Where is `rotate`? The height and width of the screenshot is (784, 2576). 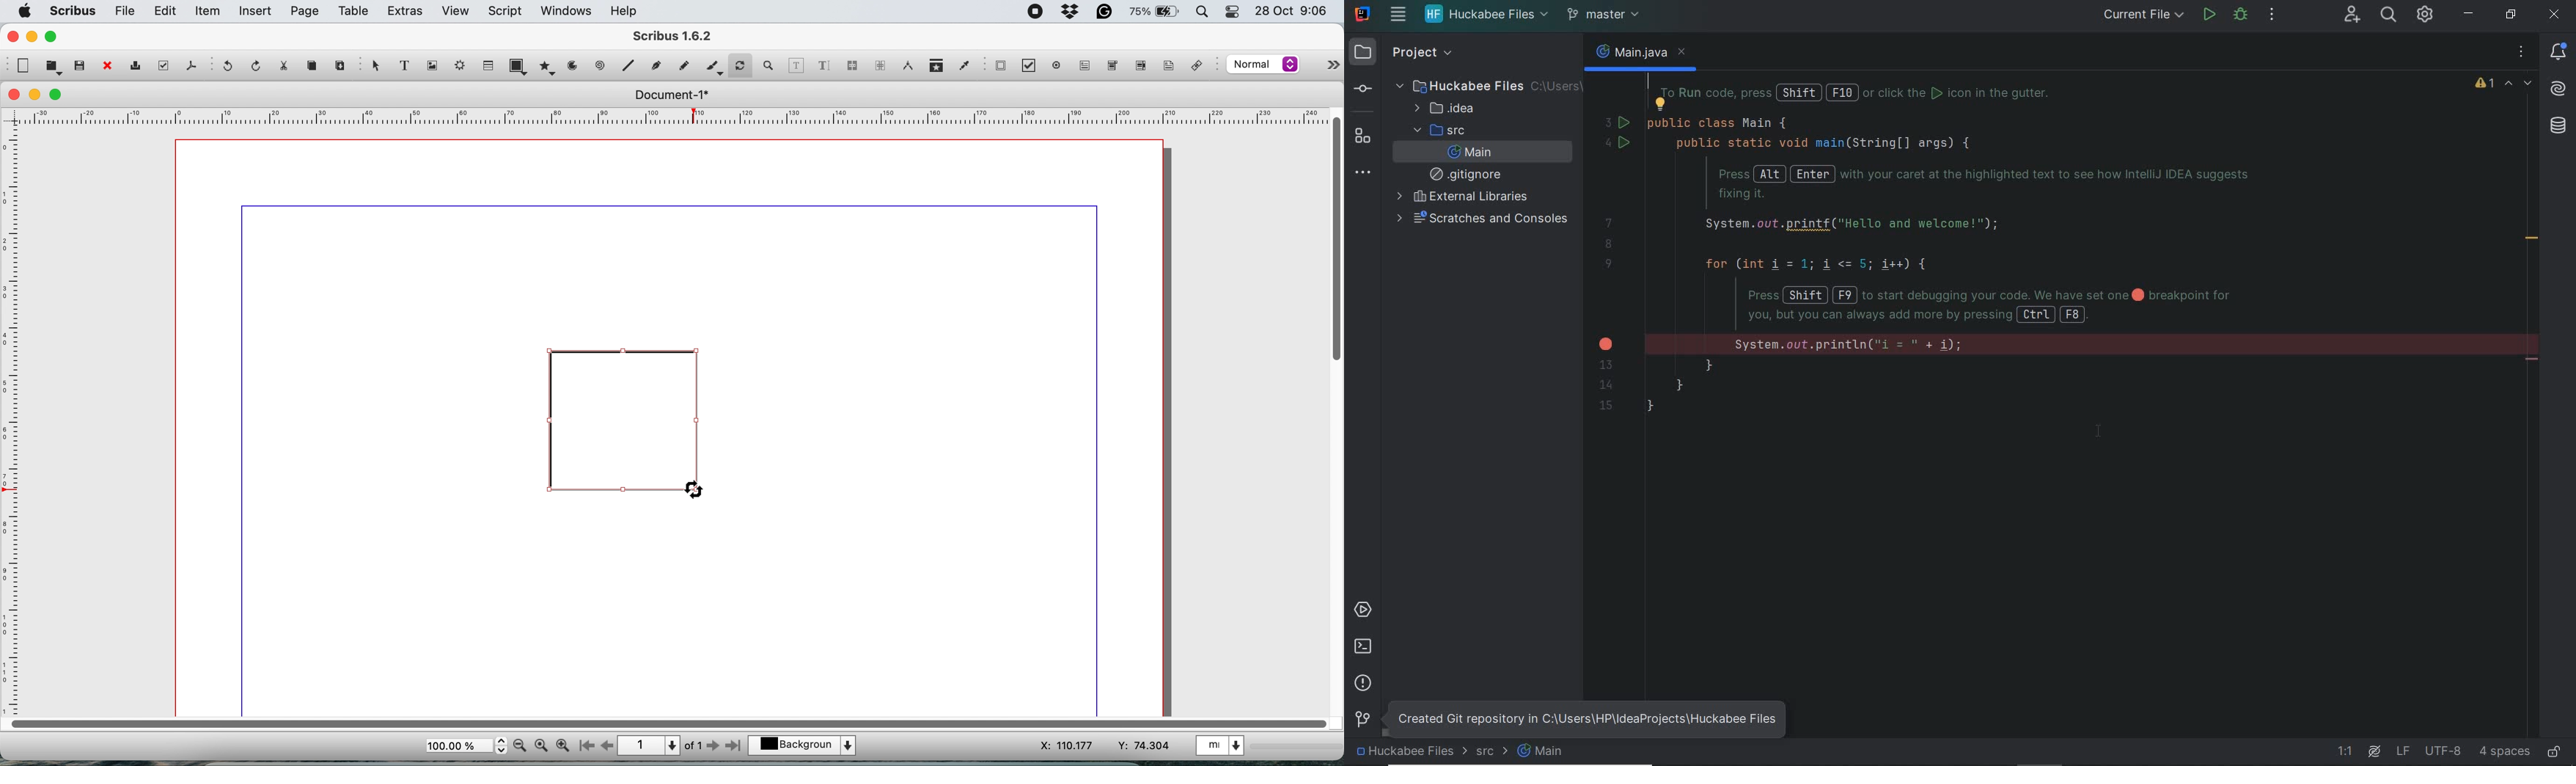 rotate is located at coordinates (742, 62).